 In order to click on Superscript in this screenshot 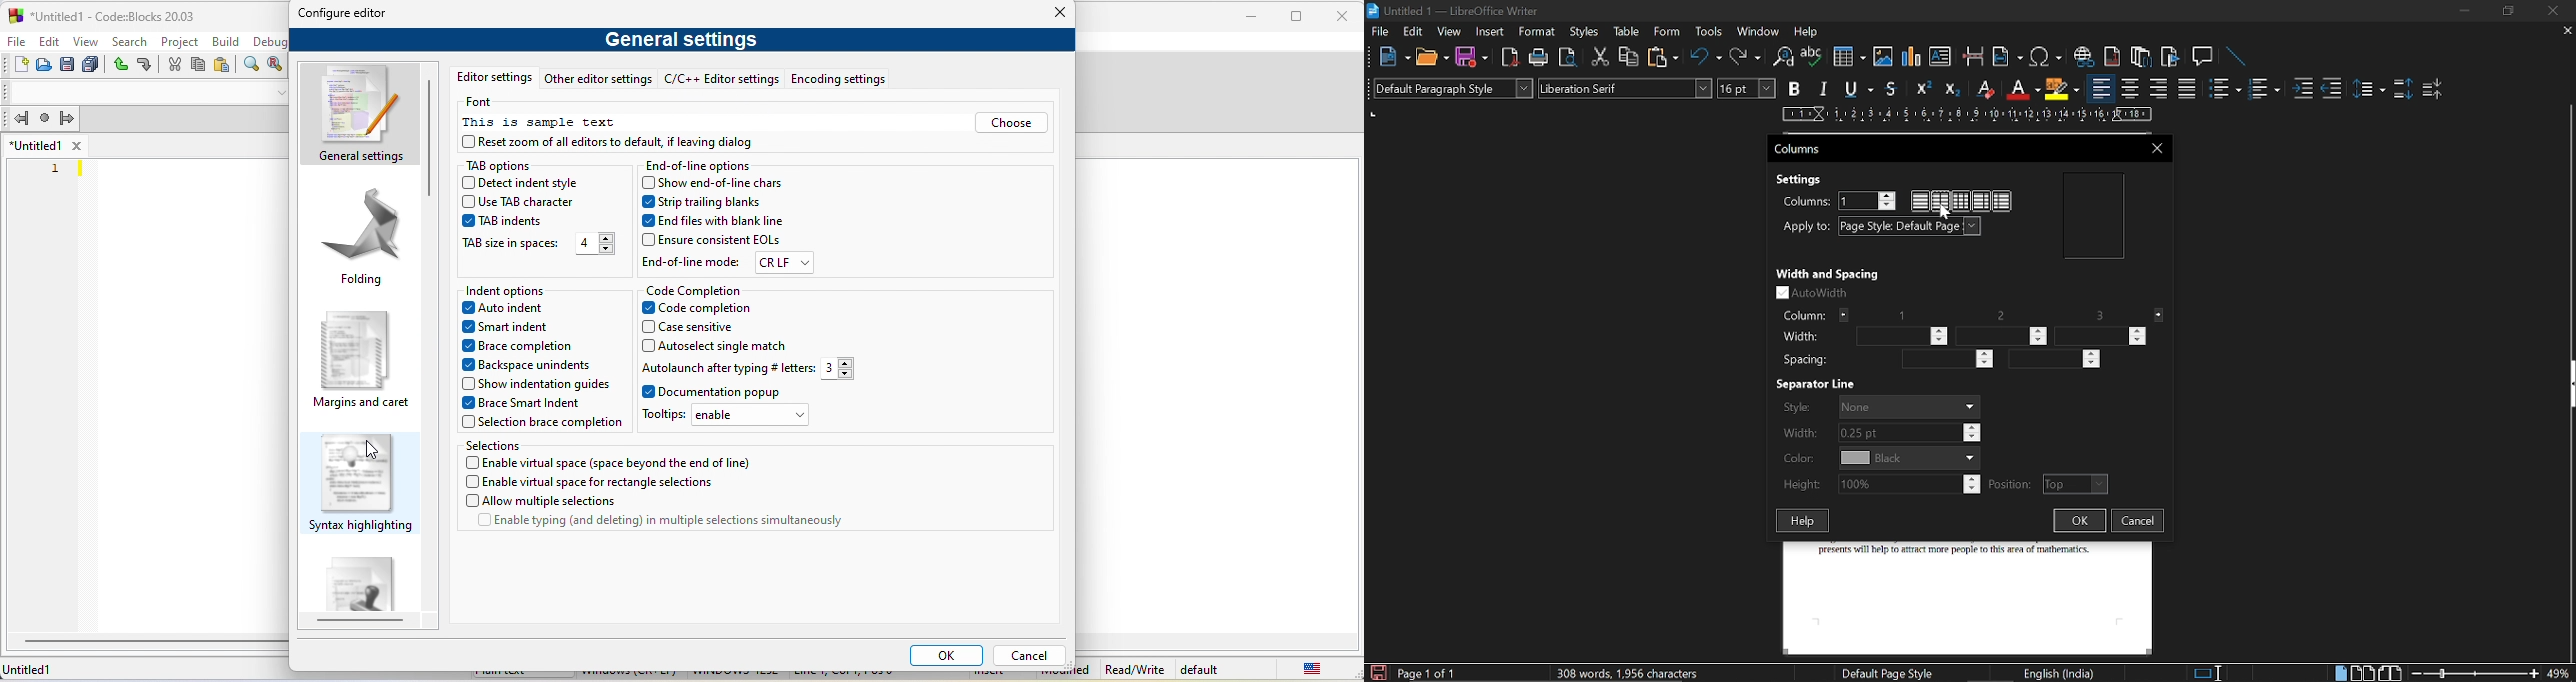, I will do `click(1923, 89)`.